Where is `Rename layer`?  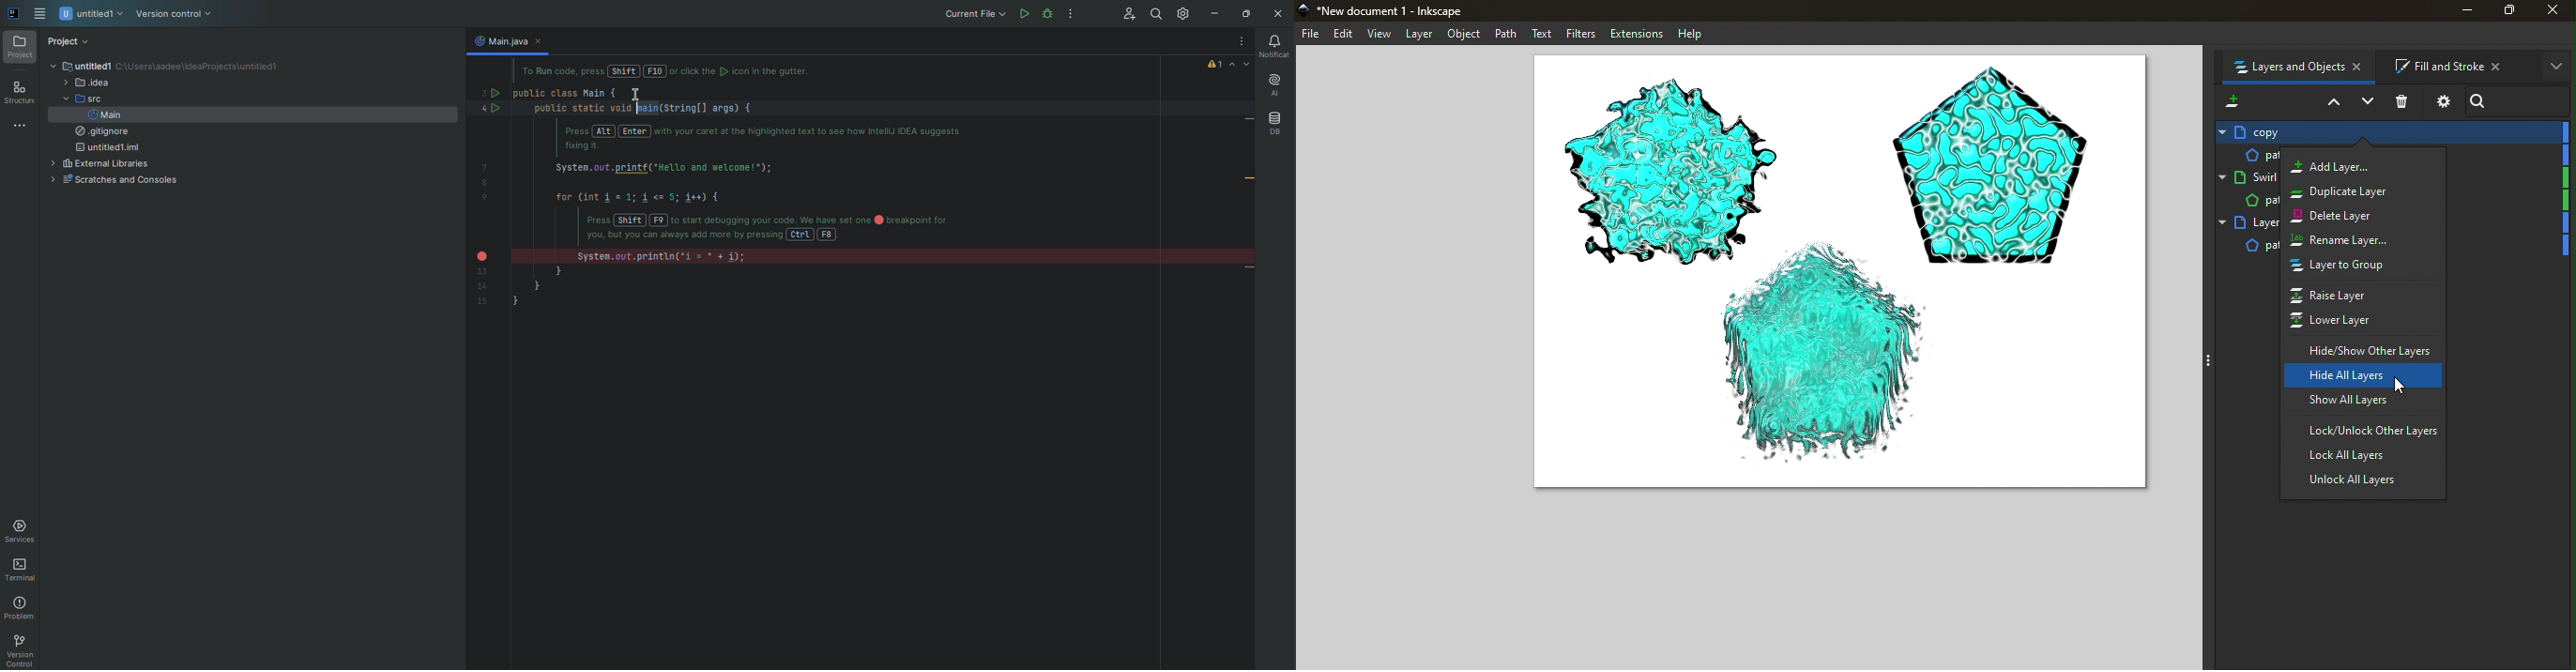 Rename layer is located at coordinates (2348, 240).